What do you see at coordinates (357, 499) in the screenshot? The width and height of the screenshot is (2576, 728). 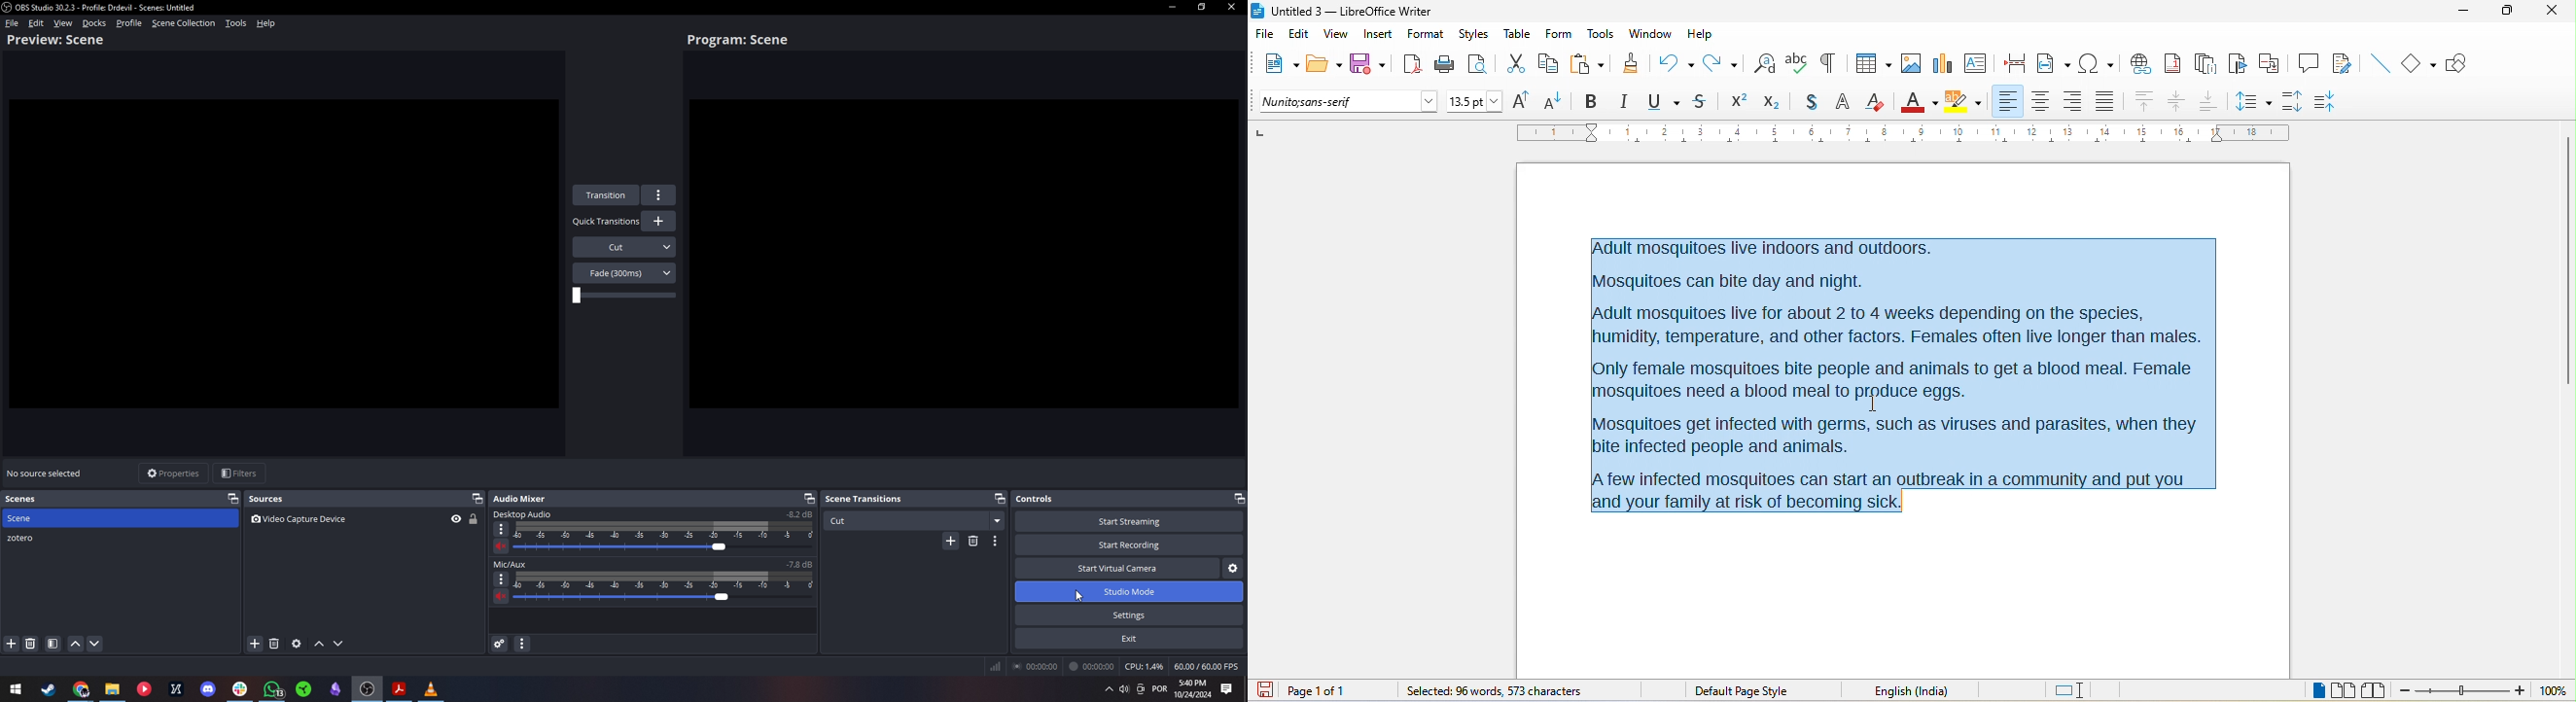 I see `Sources` at bounding box center [357, 499].